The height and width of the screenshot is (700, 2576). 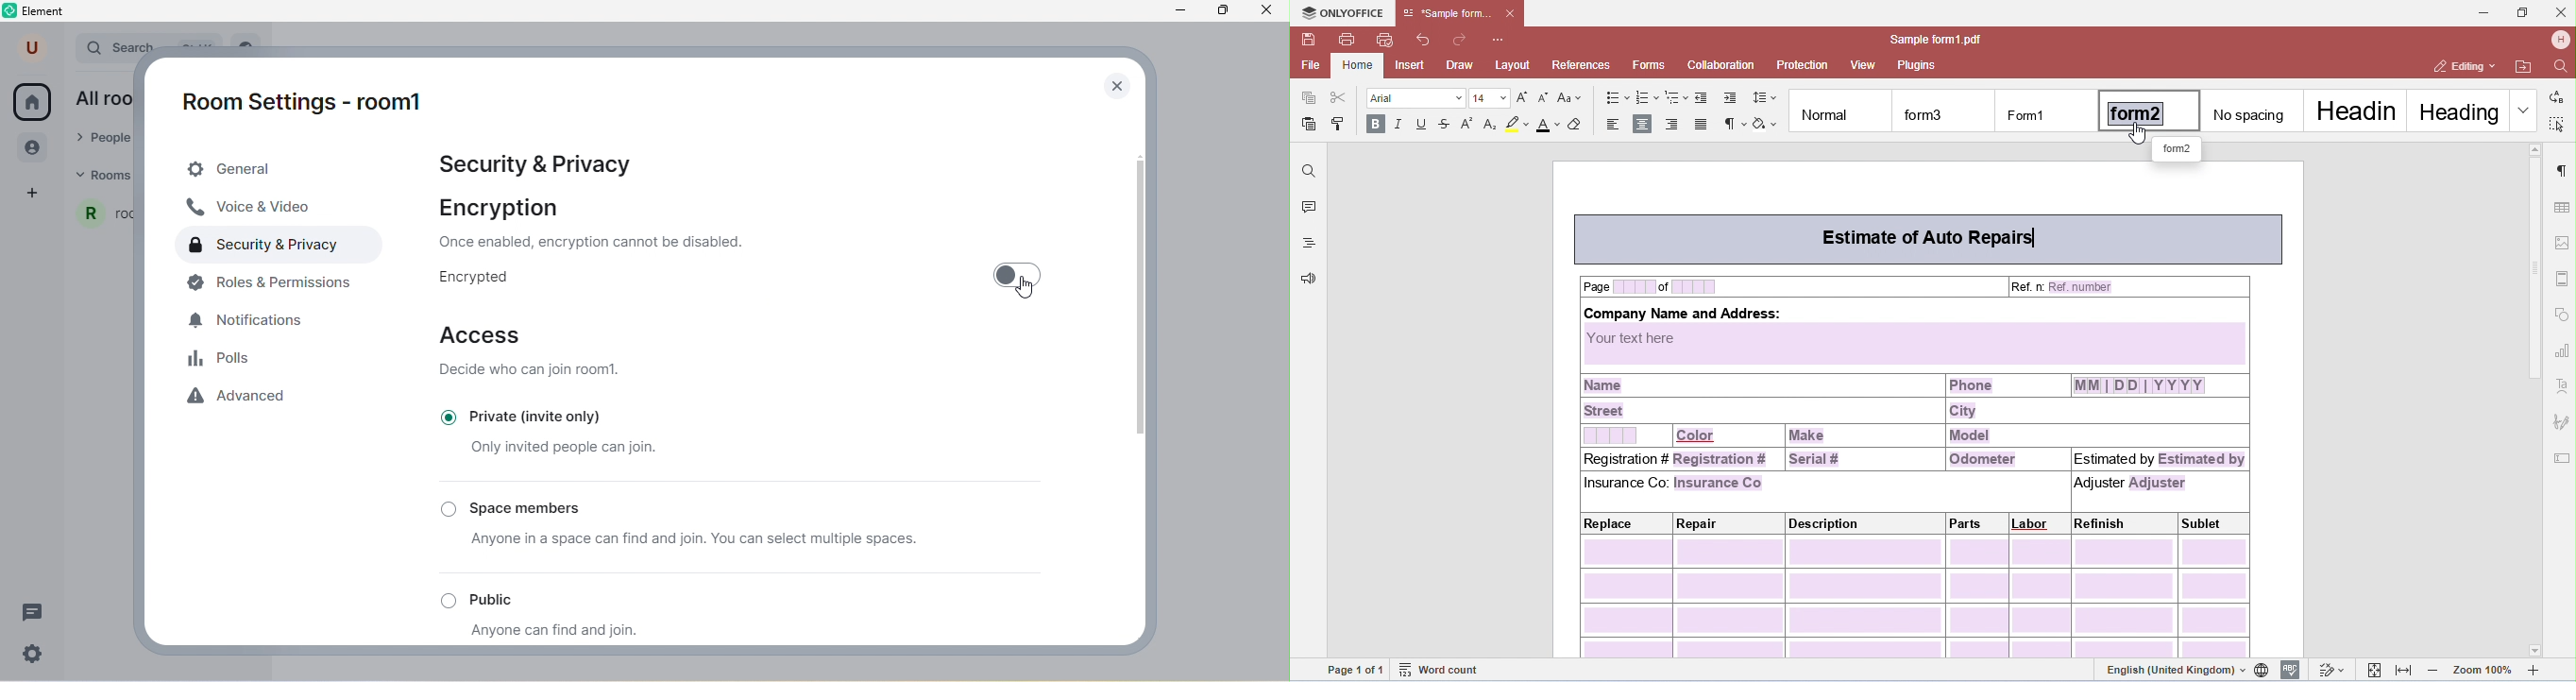 What do you see at coordinates (593, 508) in the screenshot?
I see `space members` at bounding box center [593, 508].